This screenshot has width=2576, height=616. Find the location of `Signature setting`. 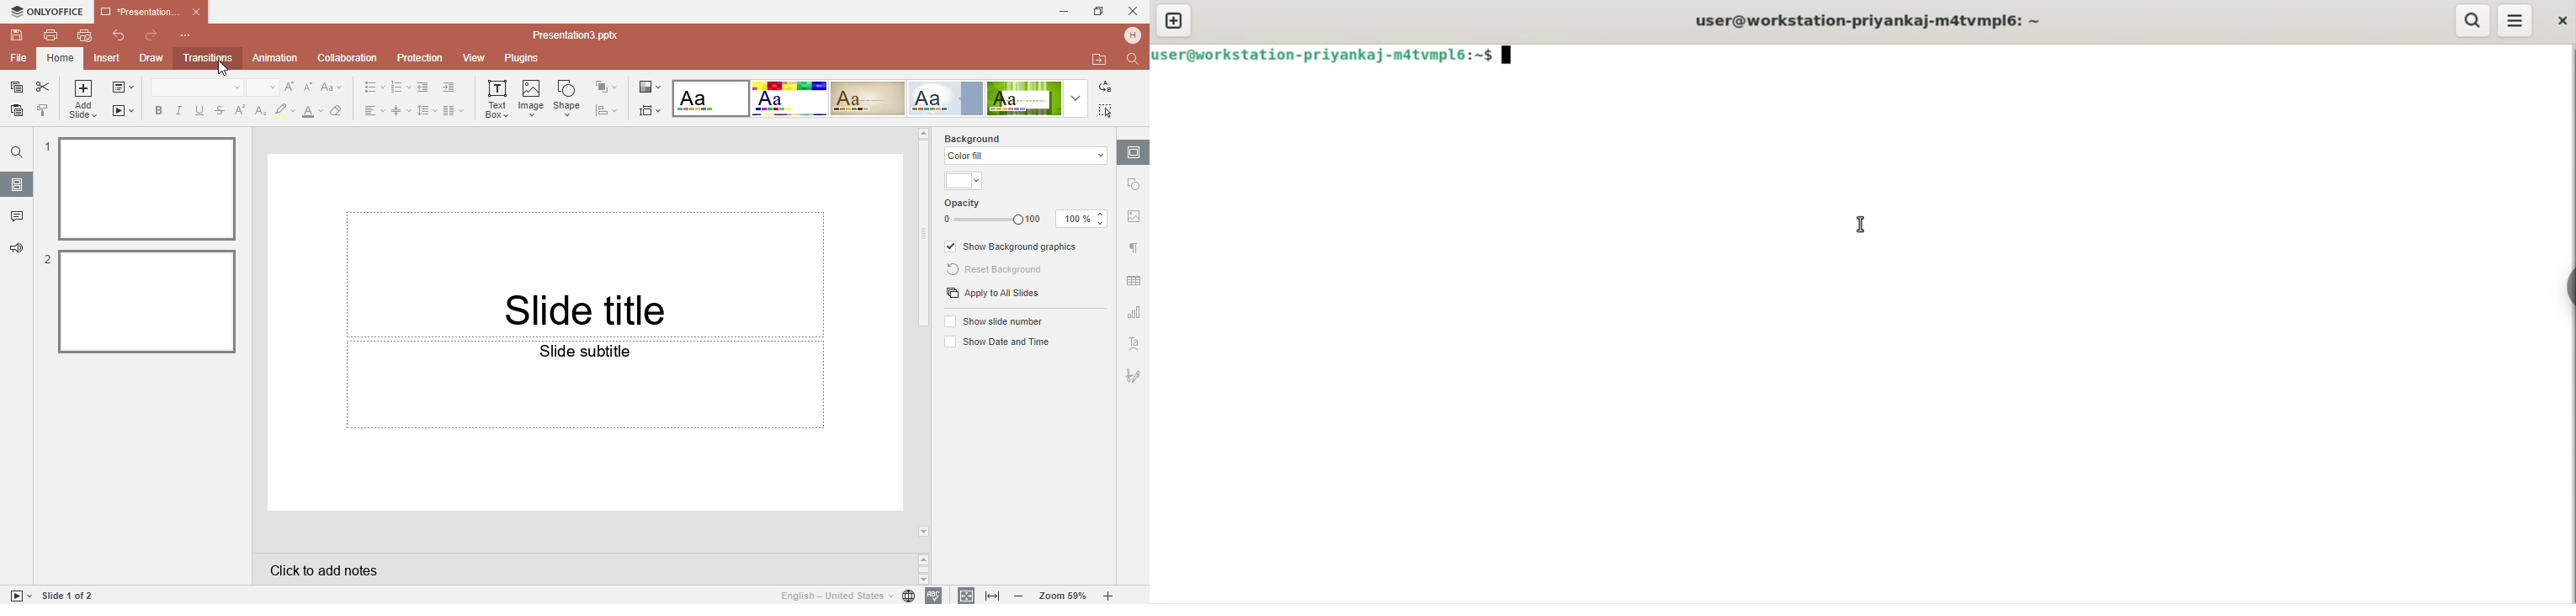

Signature setting is located at coordinates (1133, 373).